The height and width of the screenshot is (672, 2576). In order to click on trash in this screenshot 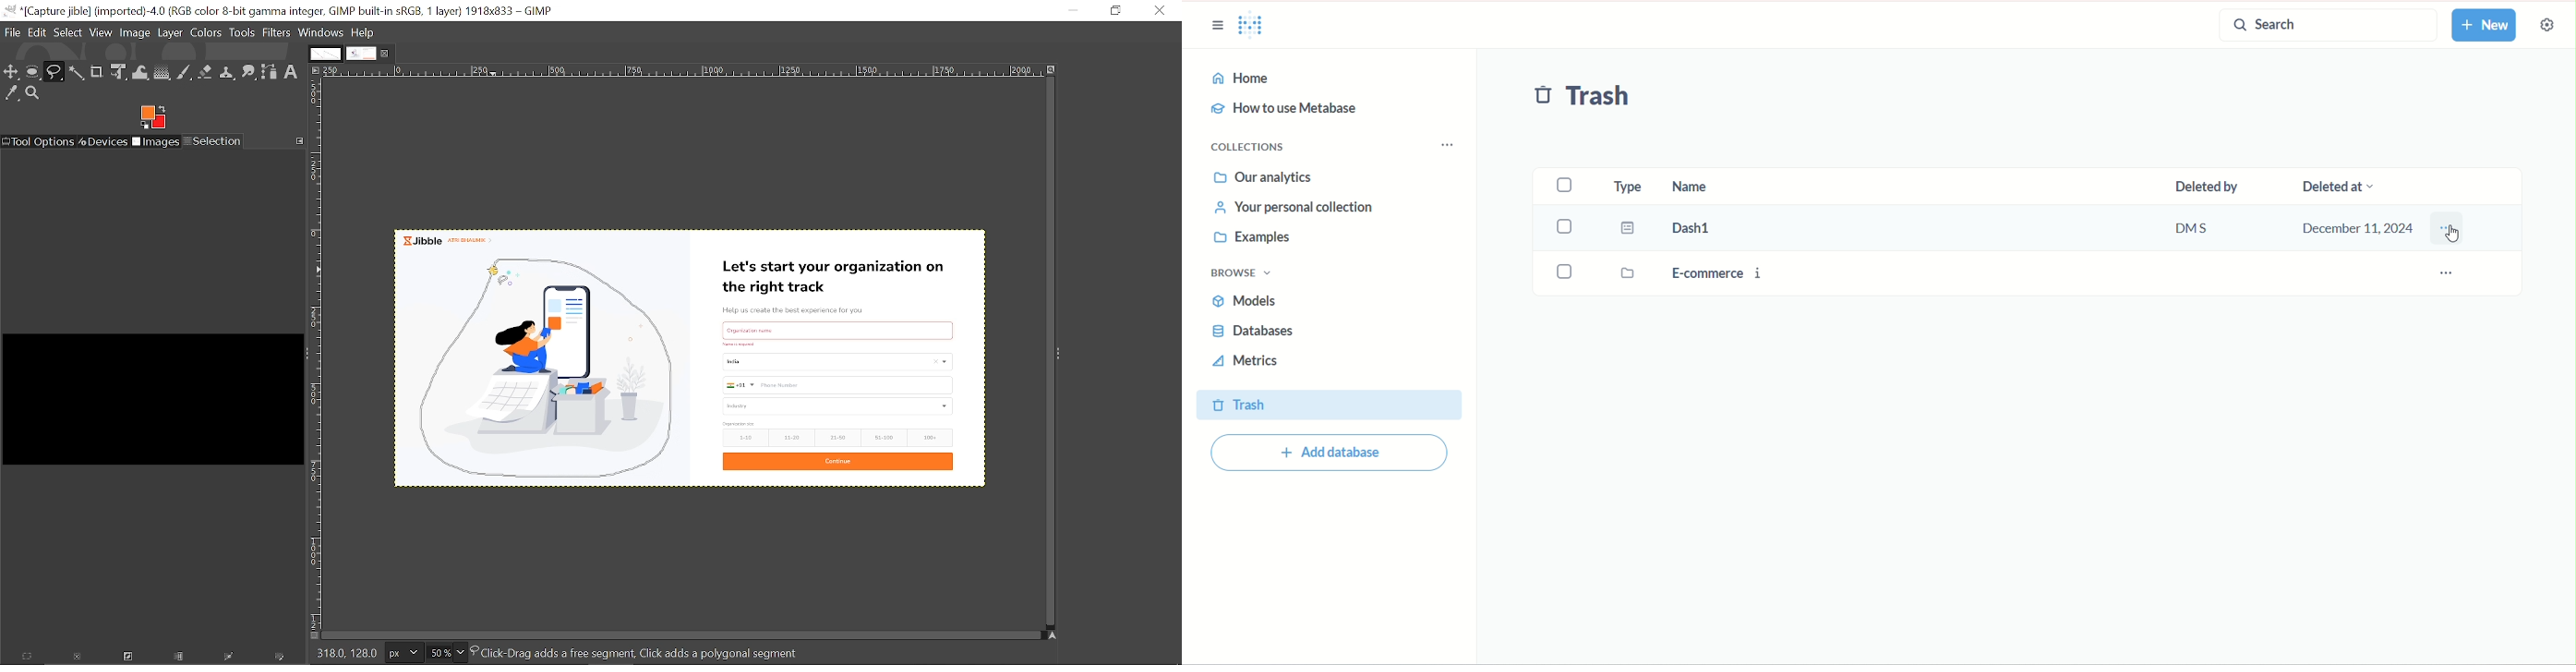, I will do `click(1588, 100)`.